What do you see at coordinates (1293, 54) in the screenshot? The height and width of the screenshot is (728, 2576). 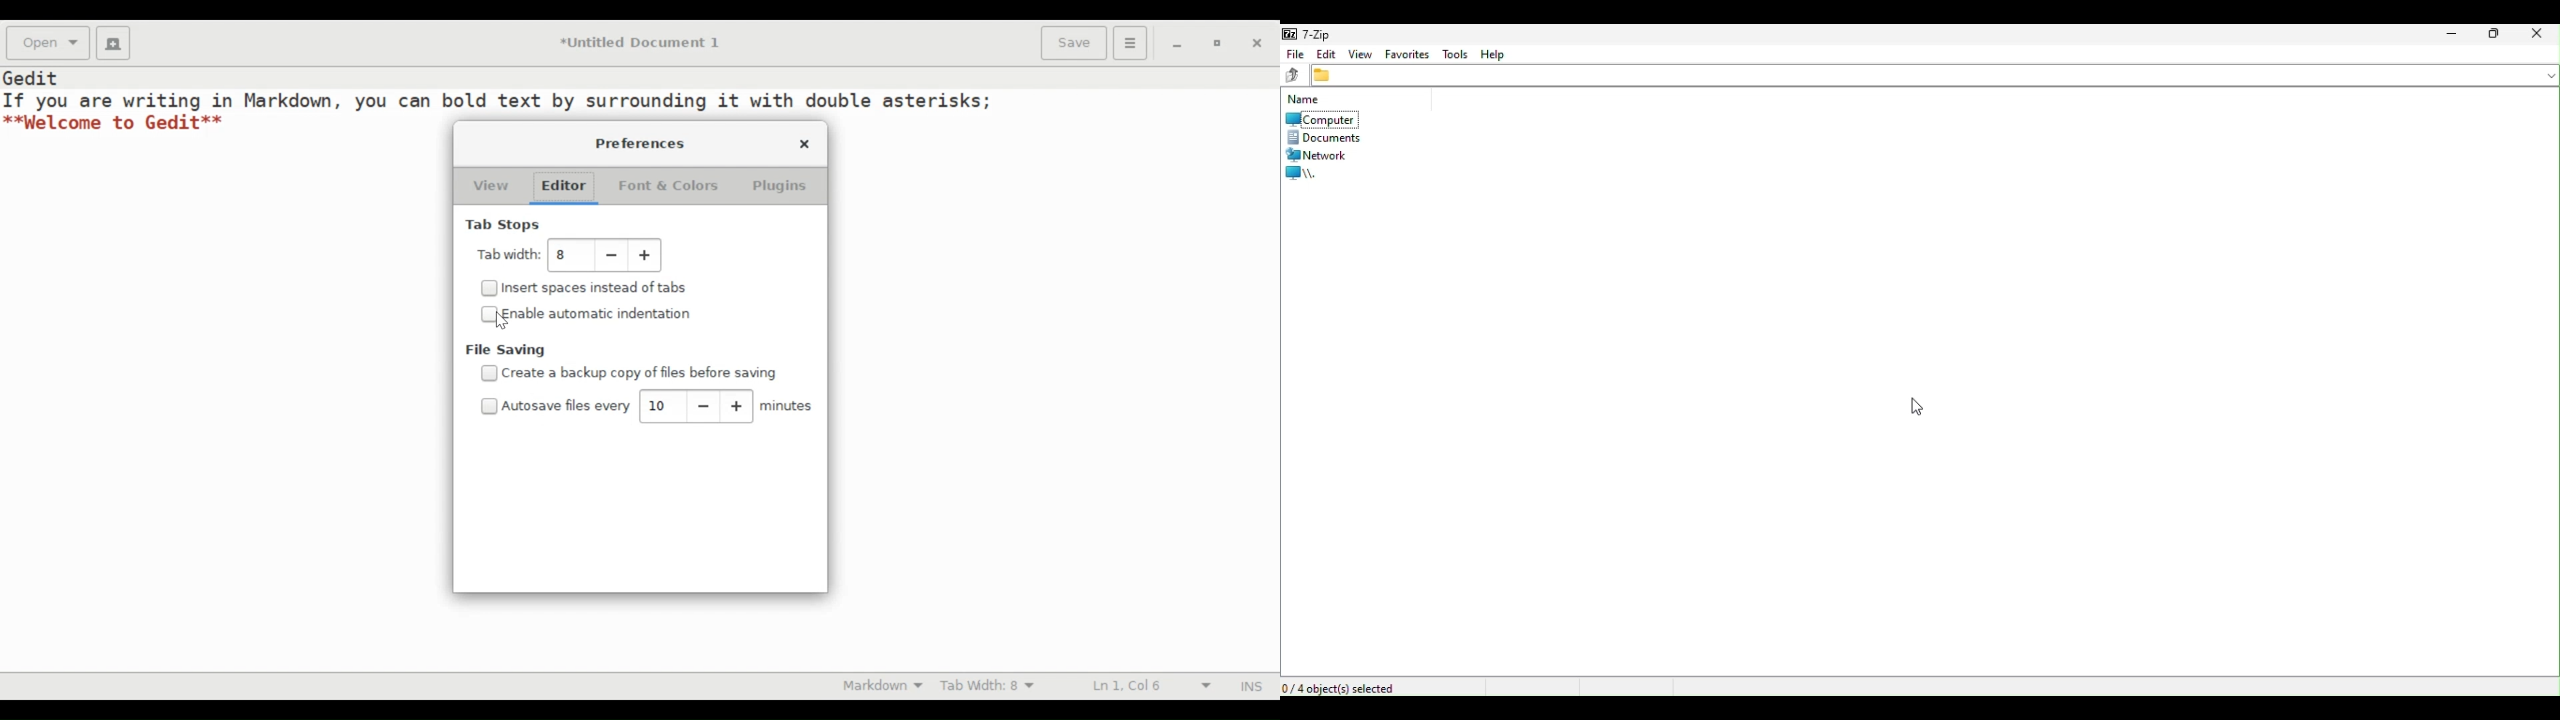 I see `File` at bounding box center [1293, 54].